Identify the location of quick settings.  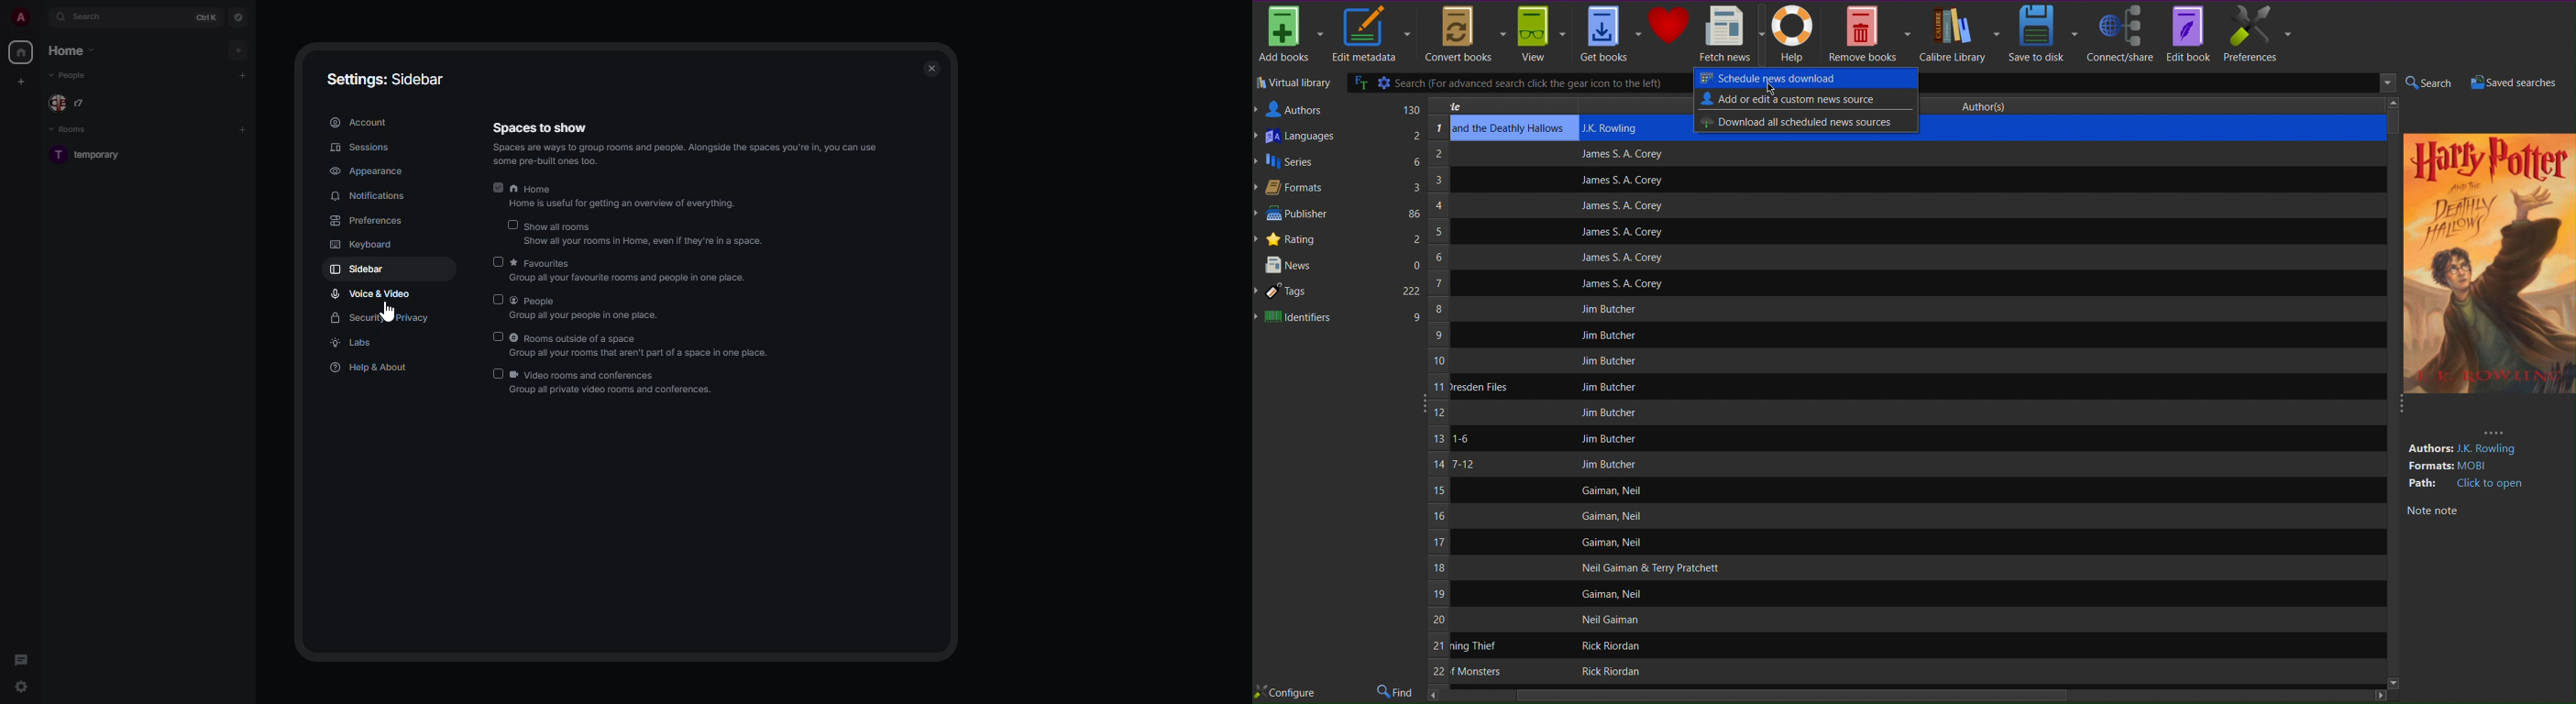
(20, 682).